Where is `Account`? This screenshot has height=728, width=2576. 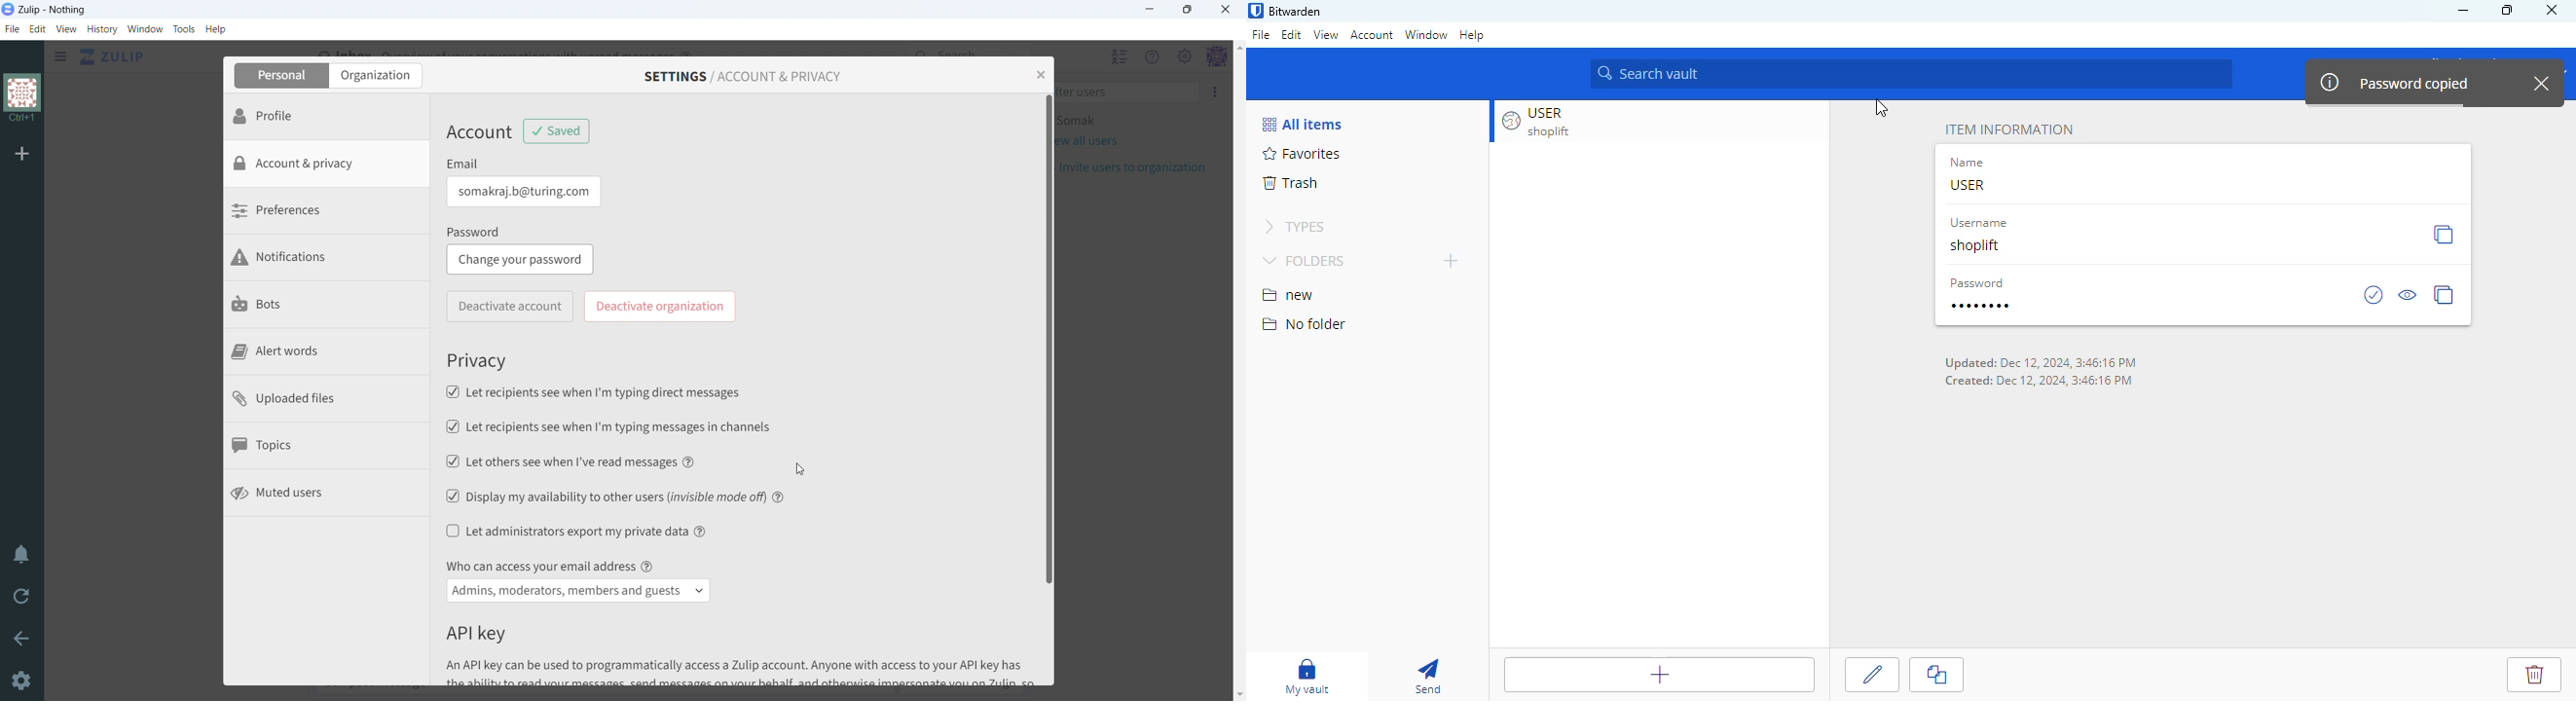 Account is located at coordinates (478, 134).